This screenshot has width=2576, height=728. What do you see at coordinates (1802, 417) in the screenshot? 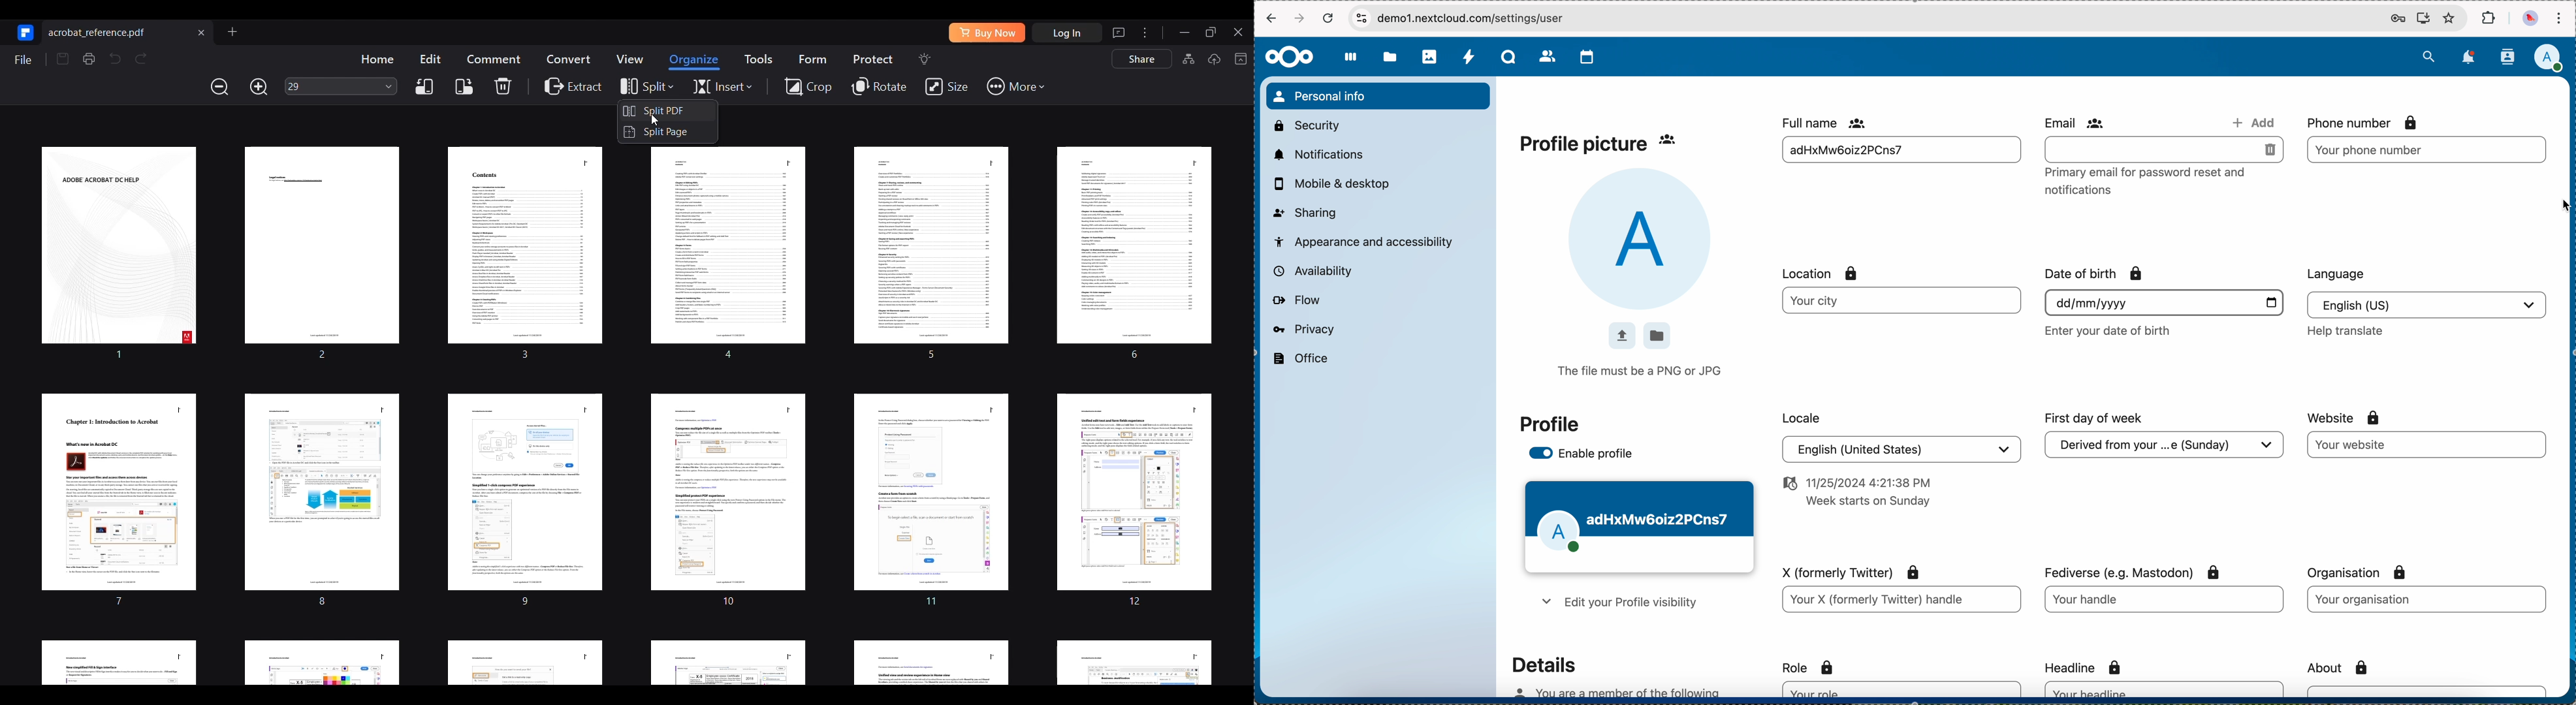
I see `locale` at bounding box center [1802, 417].